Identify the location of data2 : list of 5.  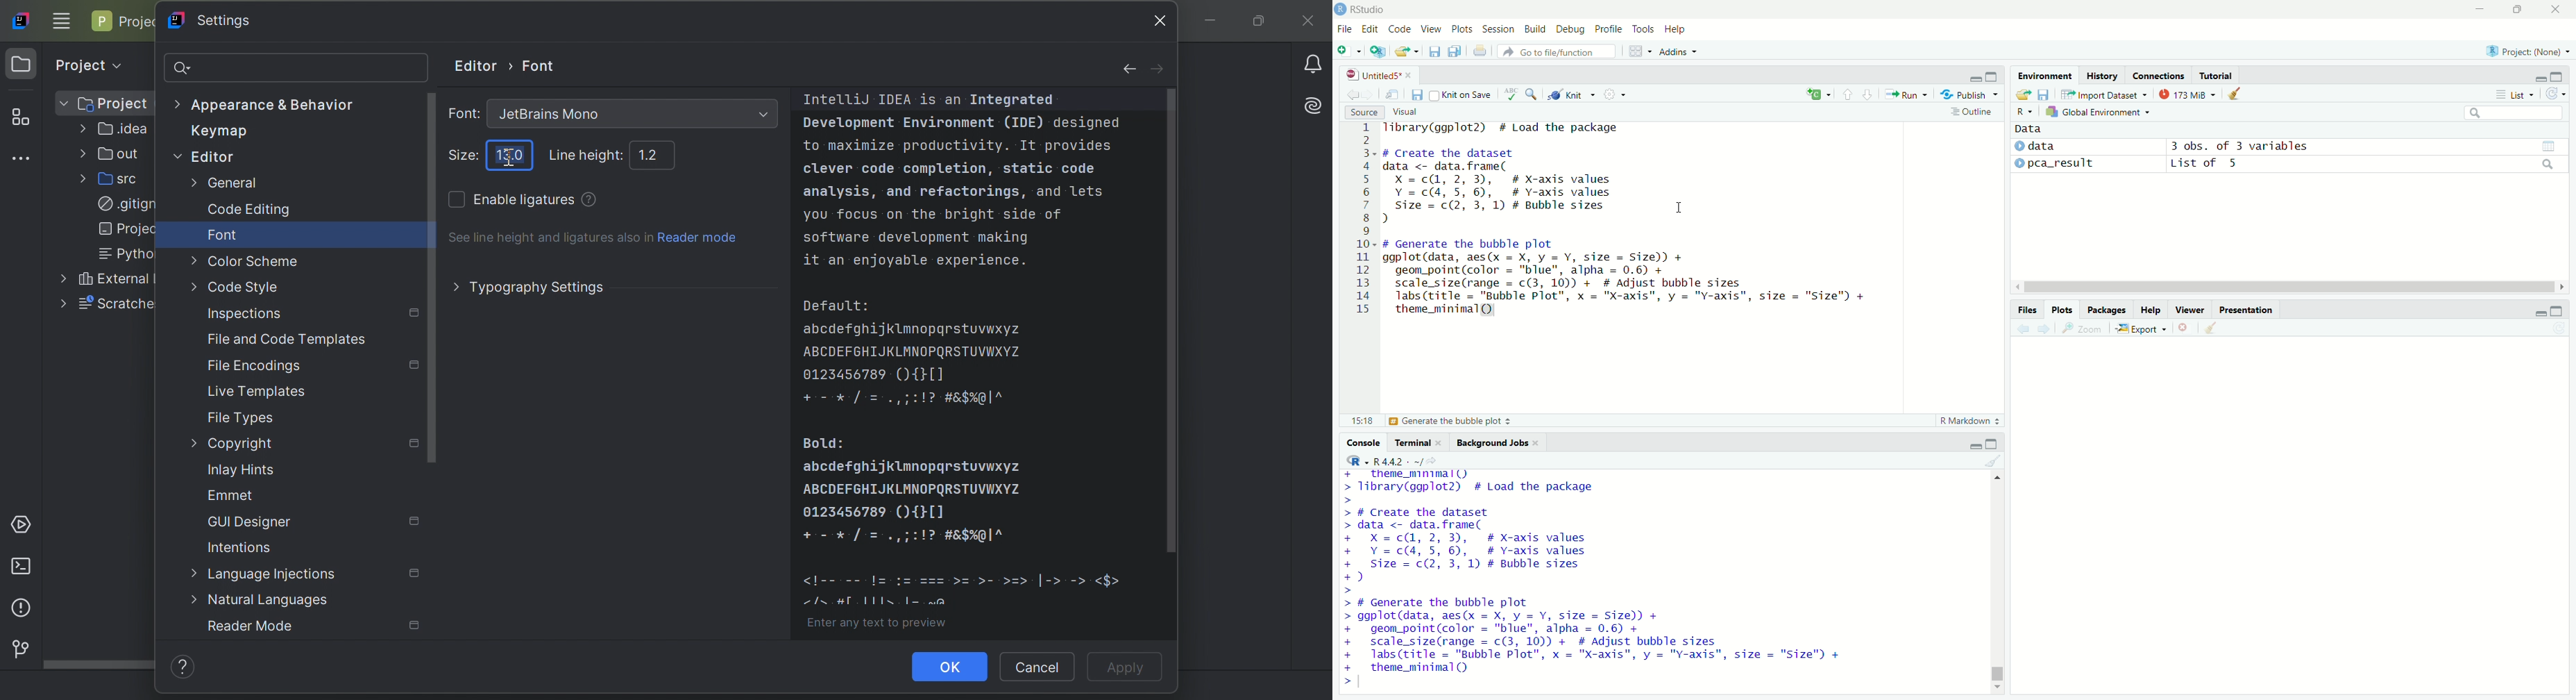
(2366, 165).